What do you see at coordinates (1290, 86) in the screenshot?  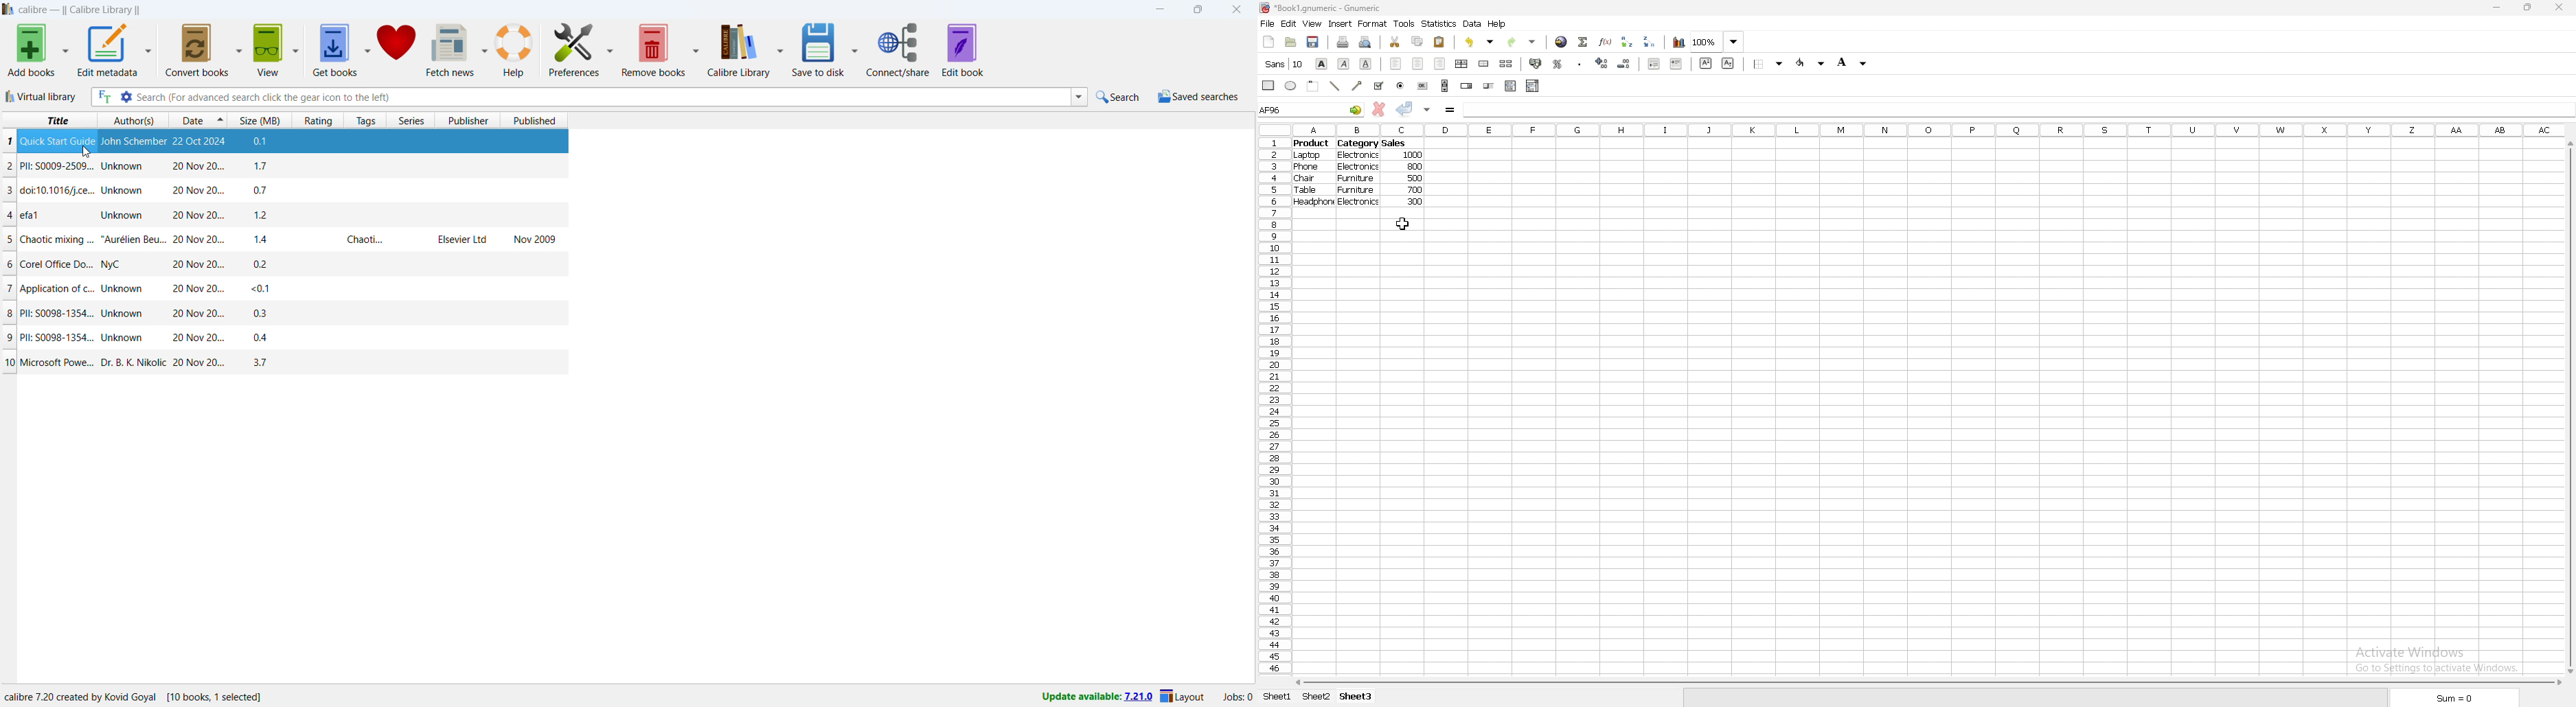 I see `ellipse` at bounding box center [1290, 86].